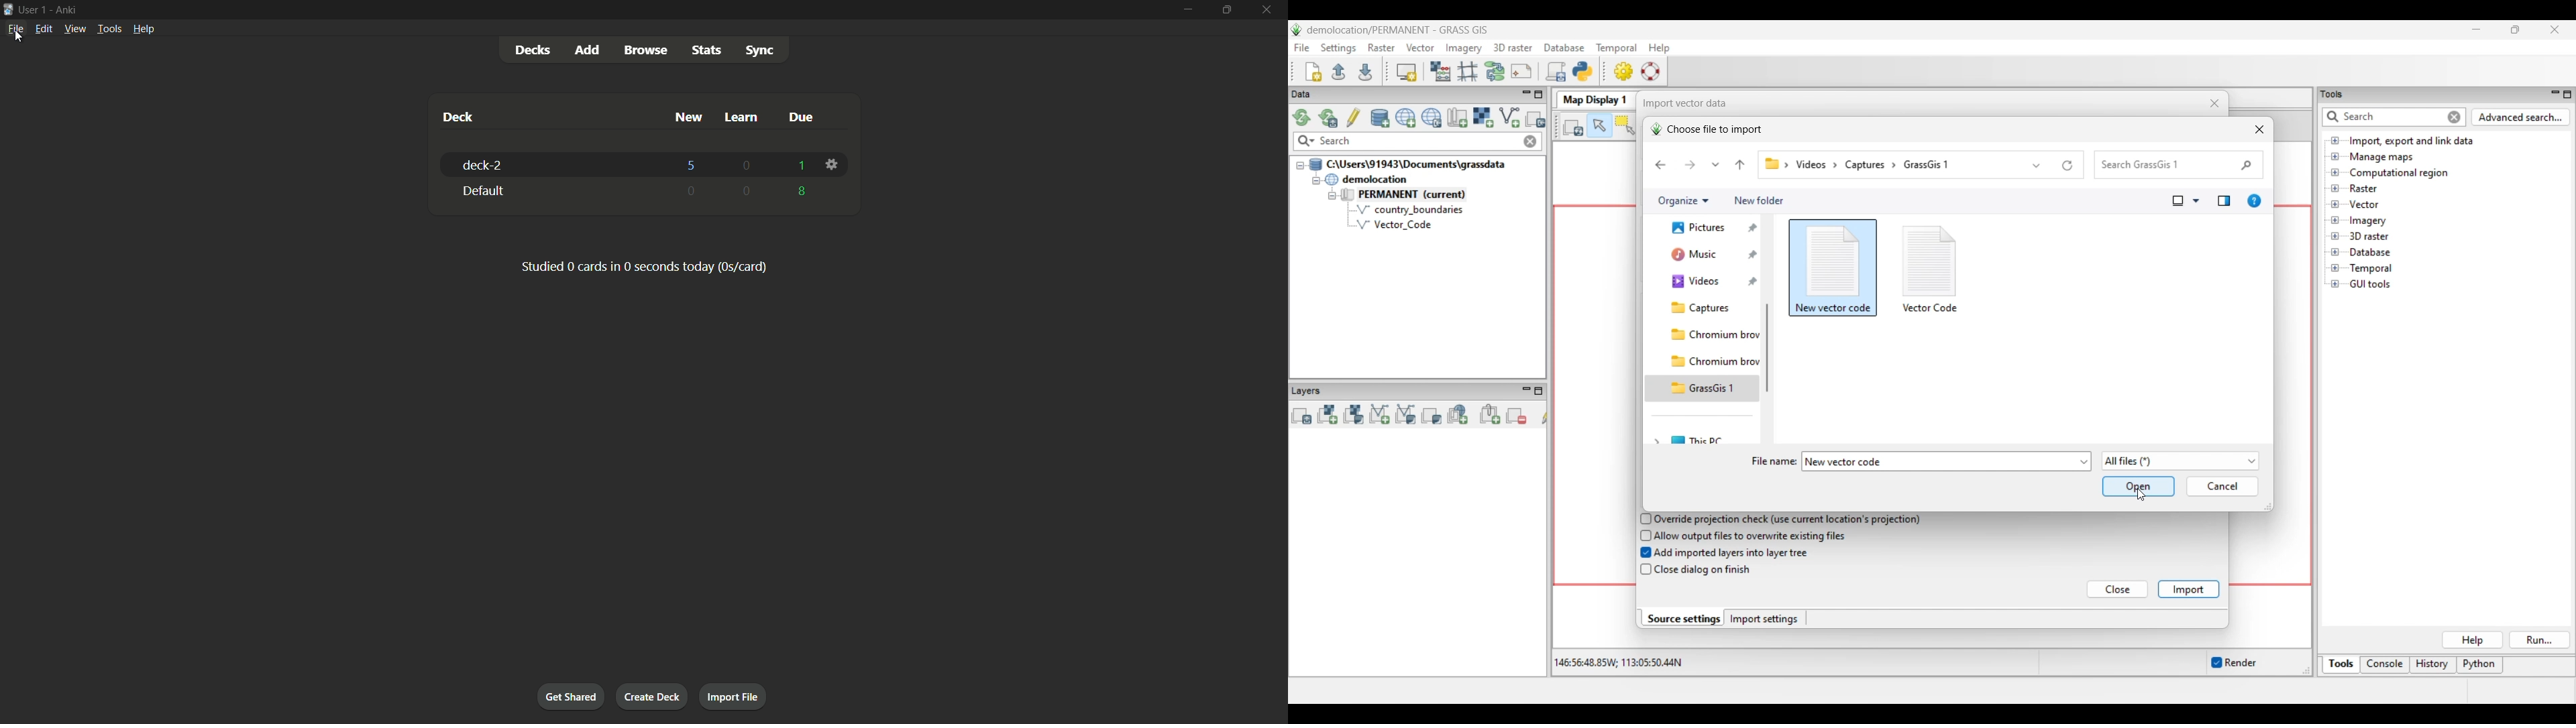 Image resolution: width=2576 pixels, height=728 pixels. I want to click on 8, so click(803, 192).